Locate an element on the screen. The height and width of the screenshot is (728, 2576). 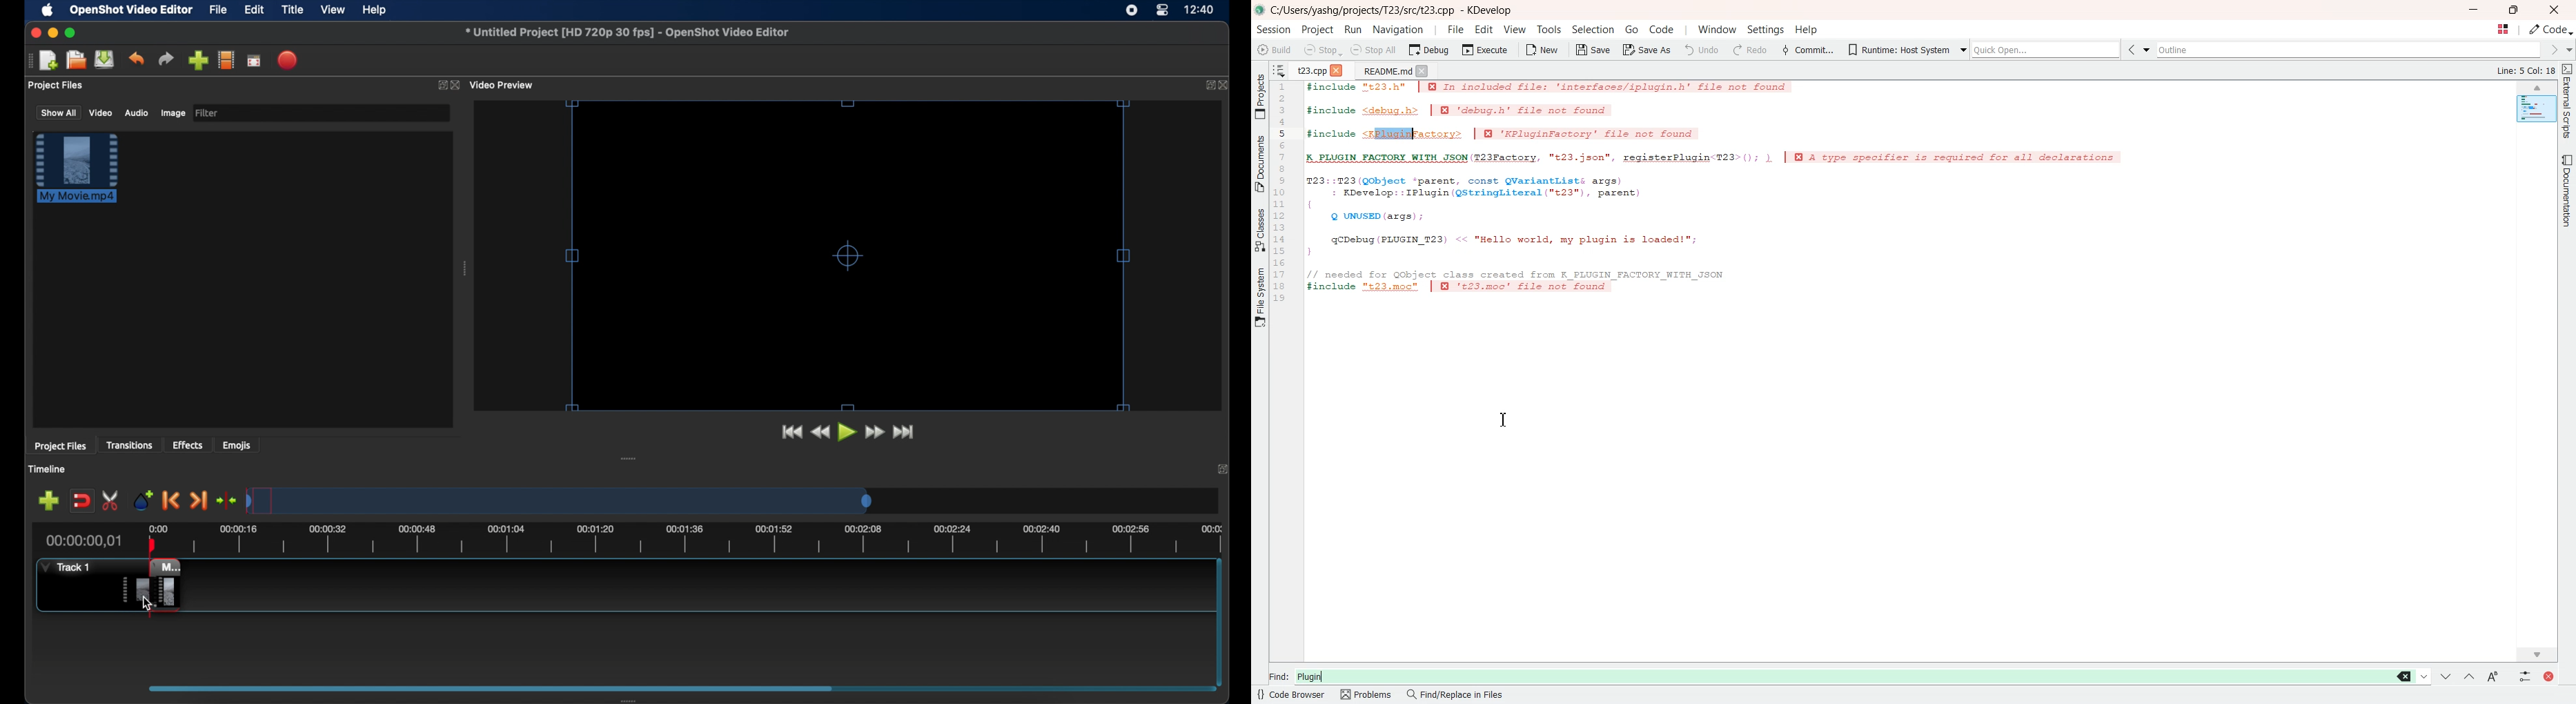
close is located at coordinates (1226, 86).